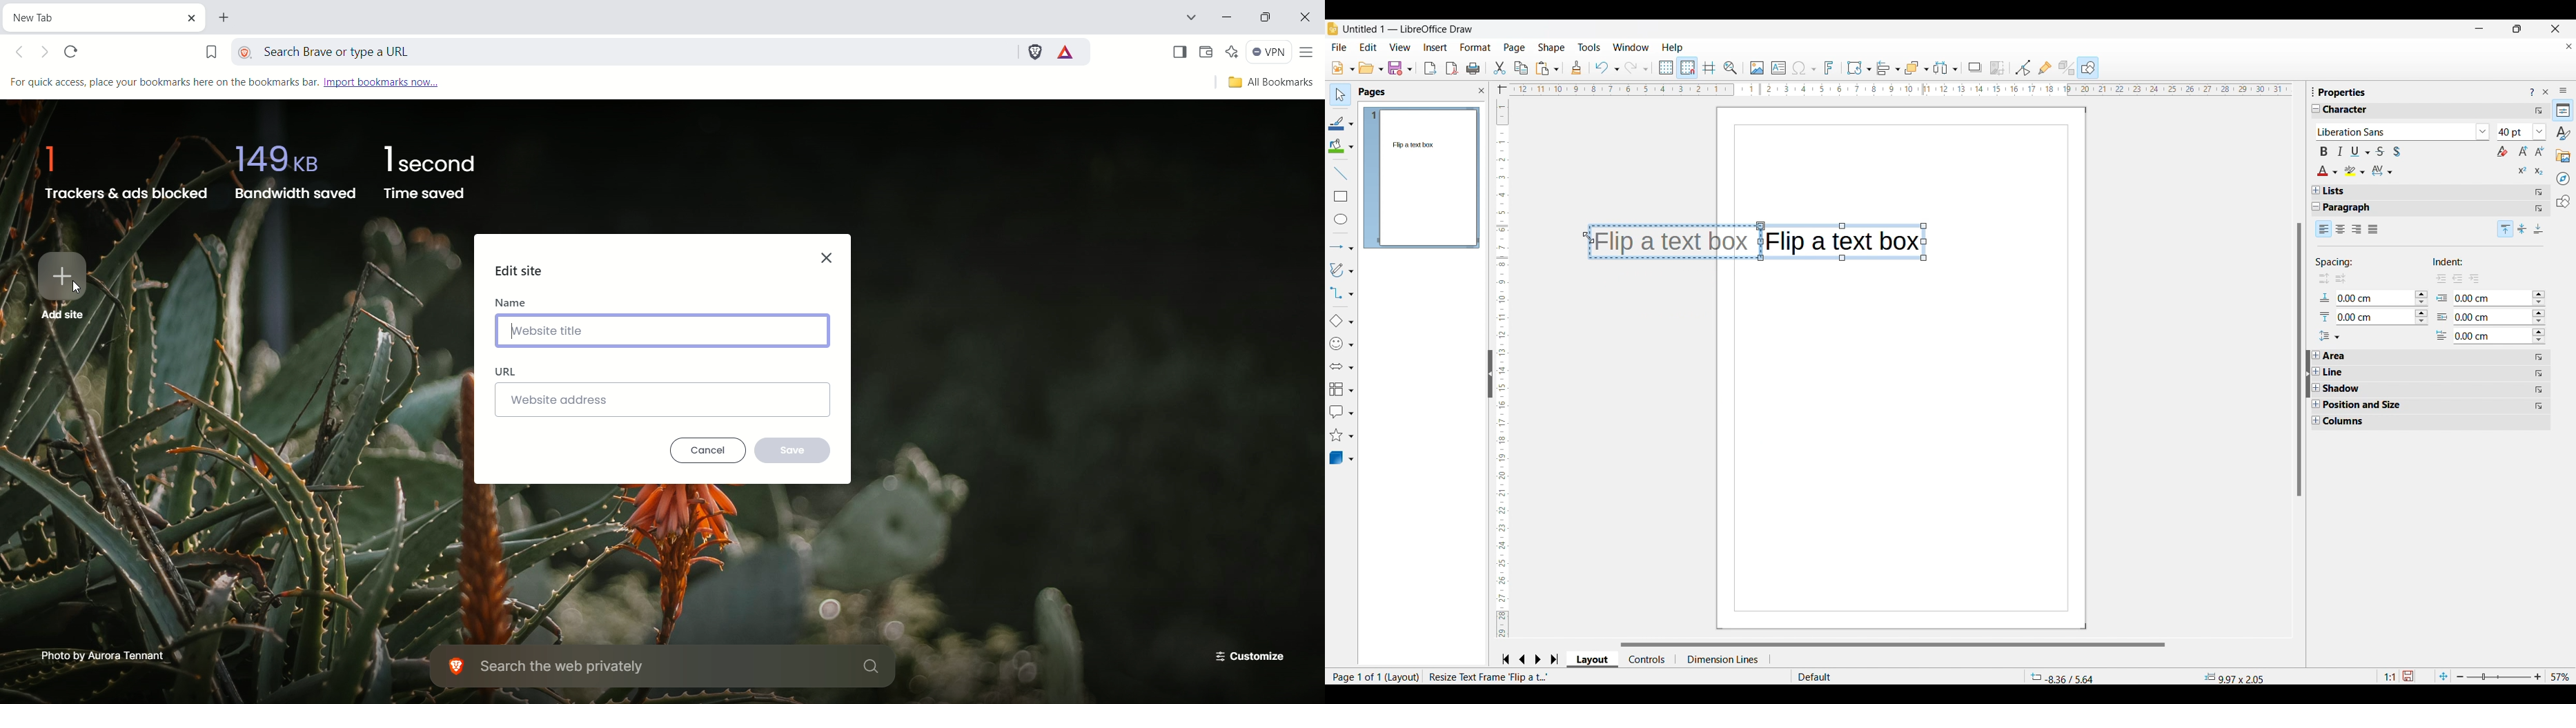 The width and height of the screenshot is (2576, 728). I want to click on Helplines while moving, so click(1709, 68).